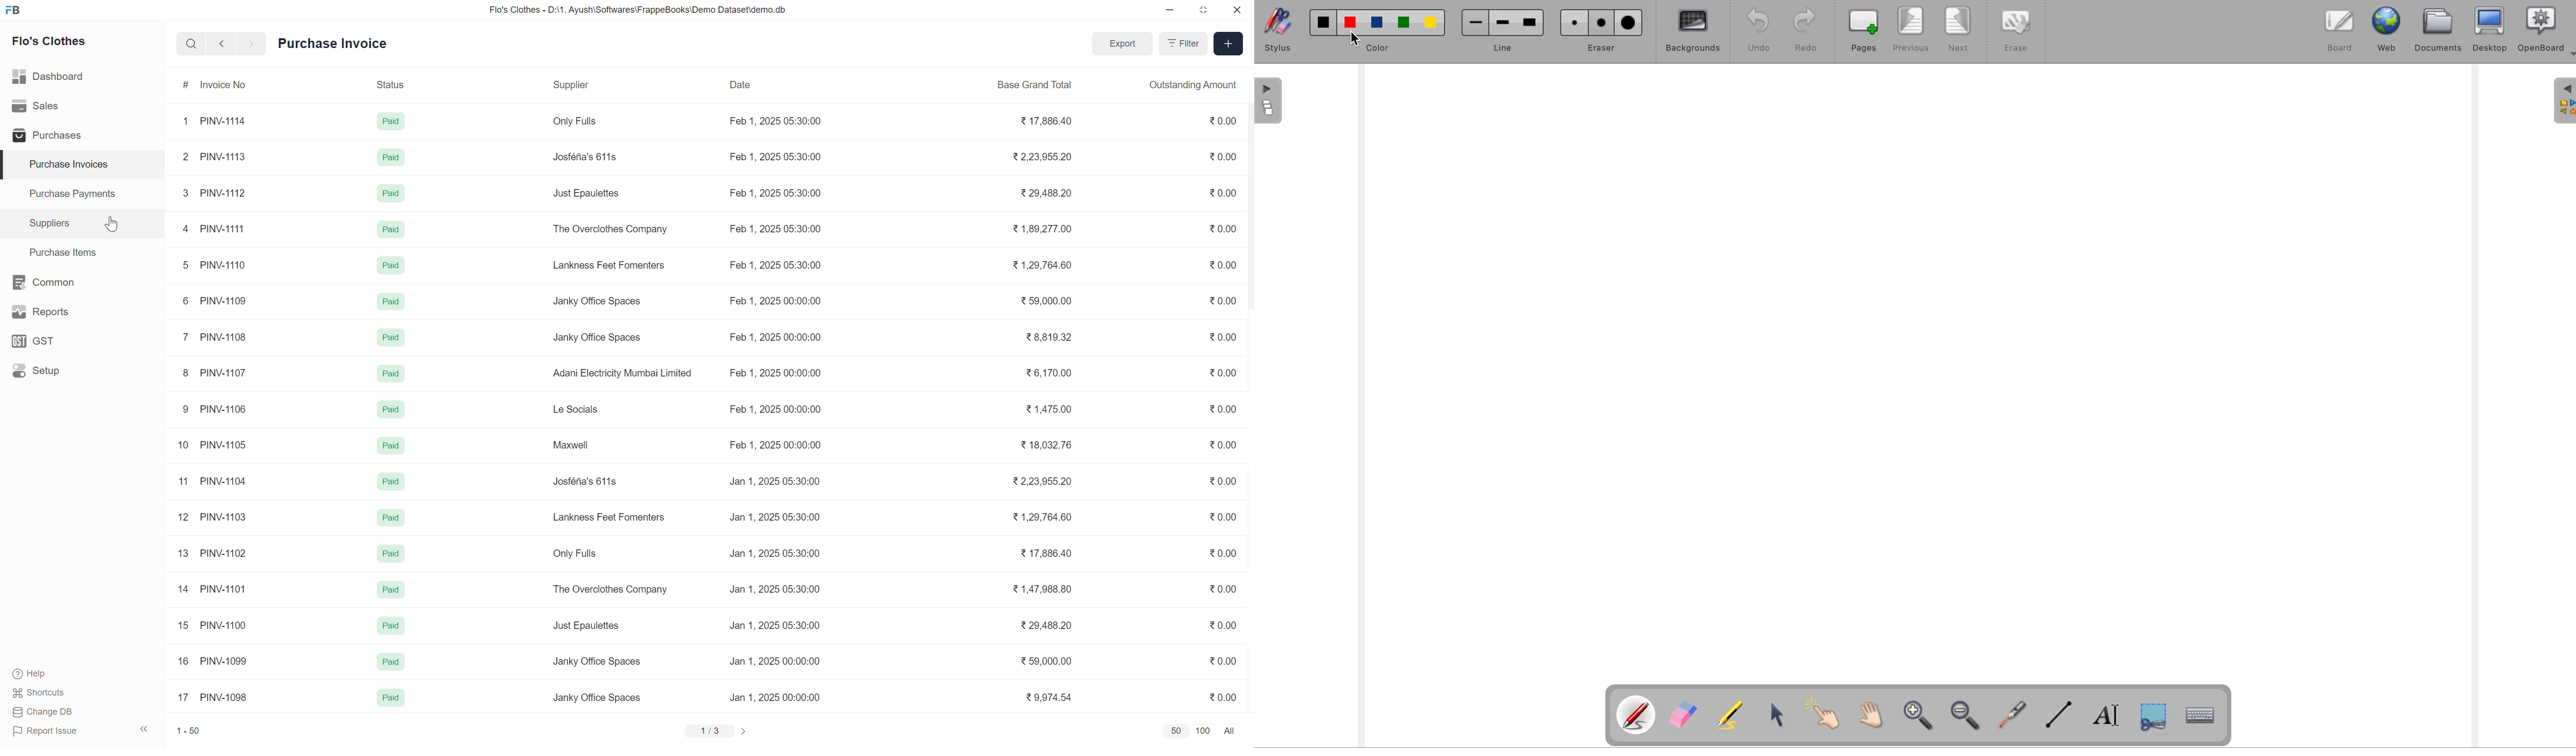 The image size is (2576, 756). What do you see at coordinates (390, 193) in the screenshot?
I see `Paid` at bounding box center [390, 193].